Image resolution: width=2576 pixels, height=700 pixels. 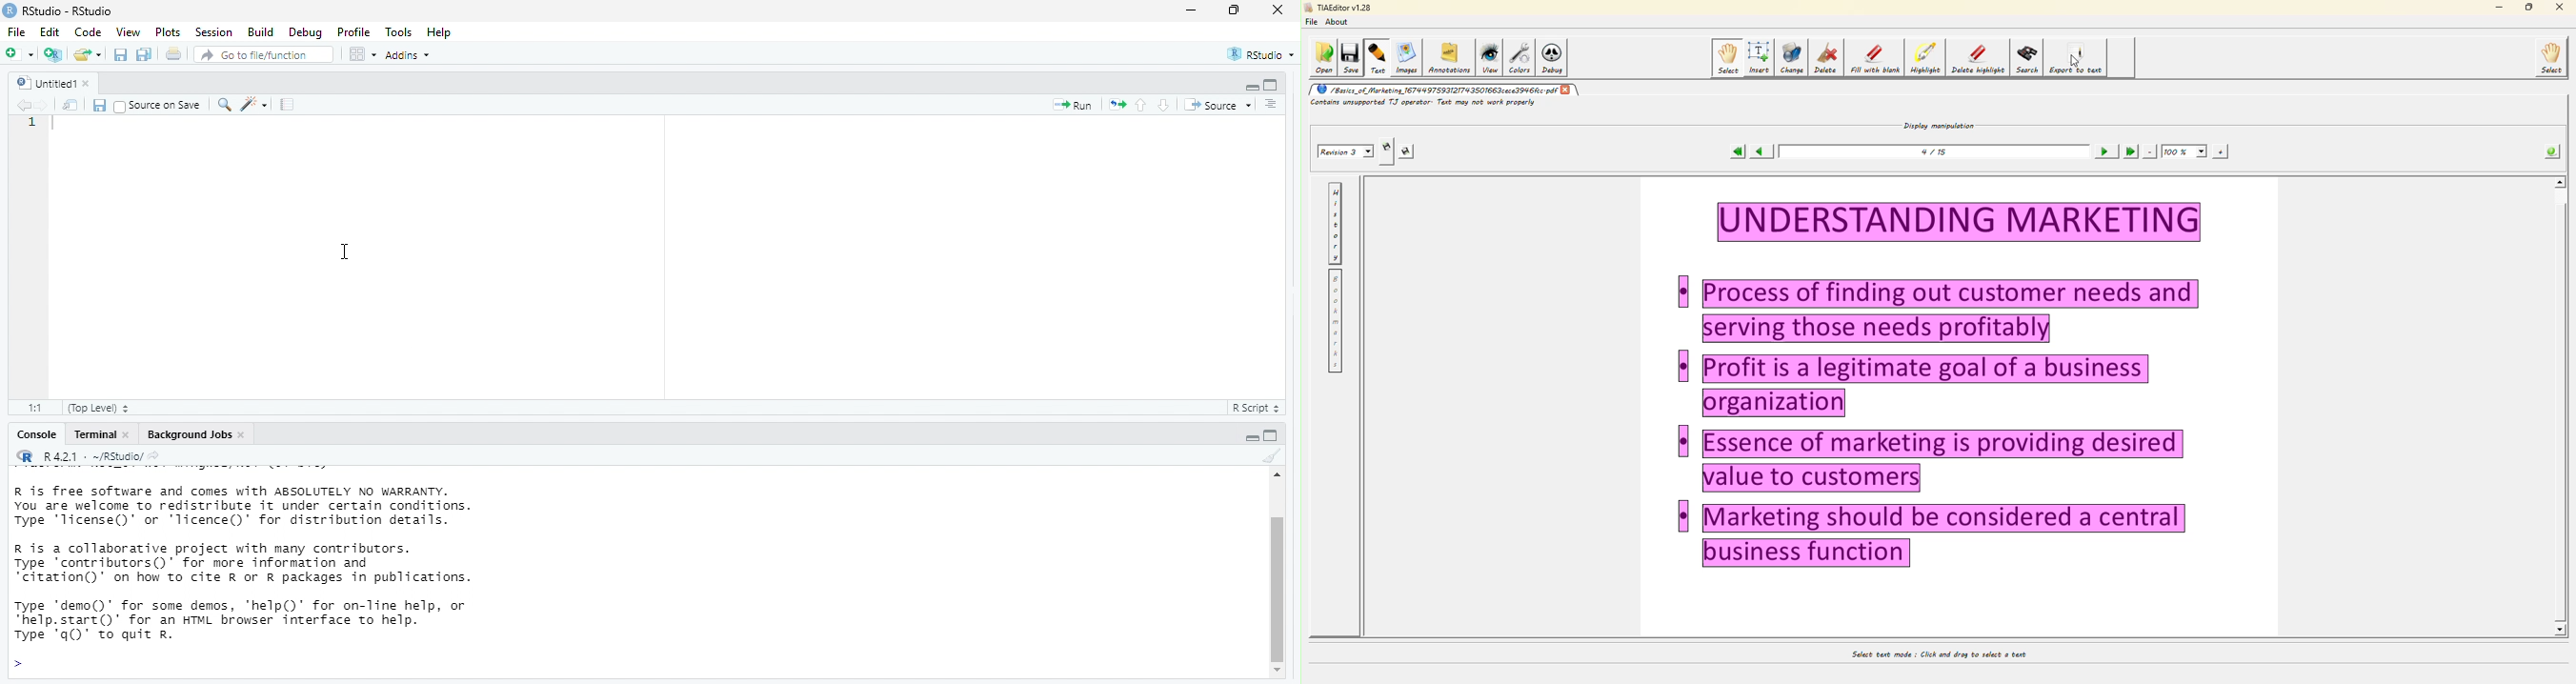 What do you see at coordinates (93, 457) in the screenshot?
I see `R 4.2.1 . ~/RStudio` at bounding box center [93, 457].